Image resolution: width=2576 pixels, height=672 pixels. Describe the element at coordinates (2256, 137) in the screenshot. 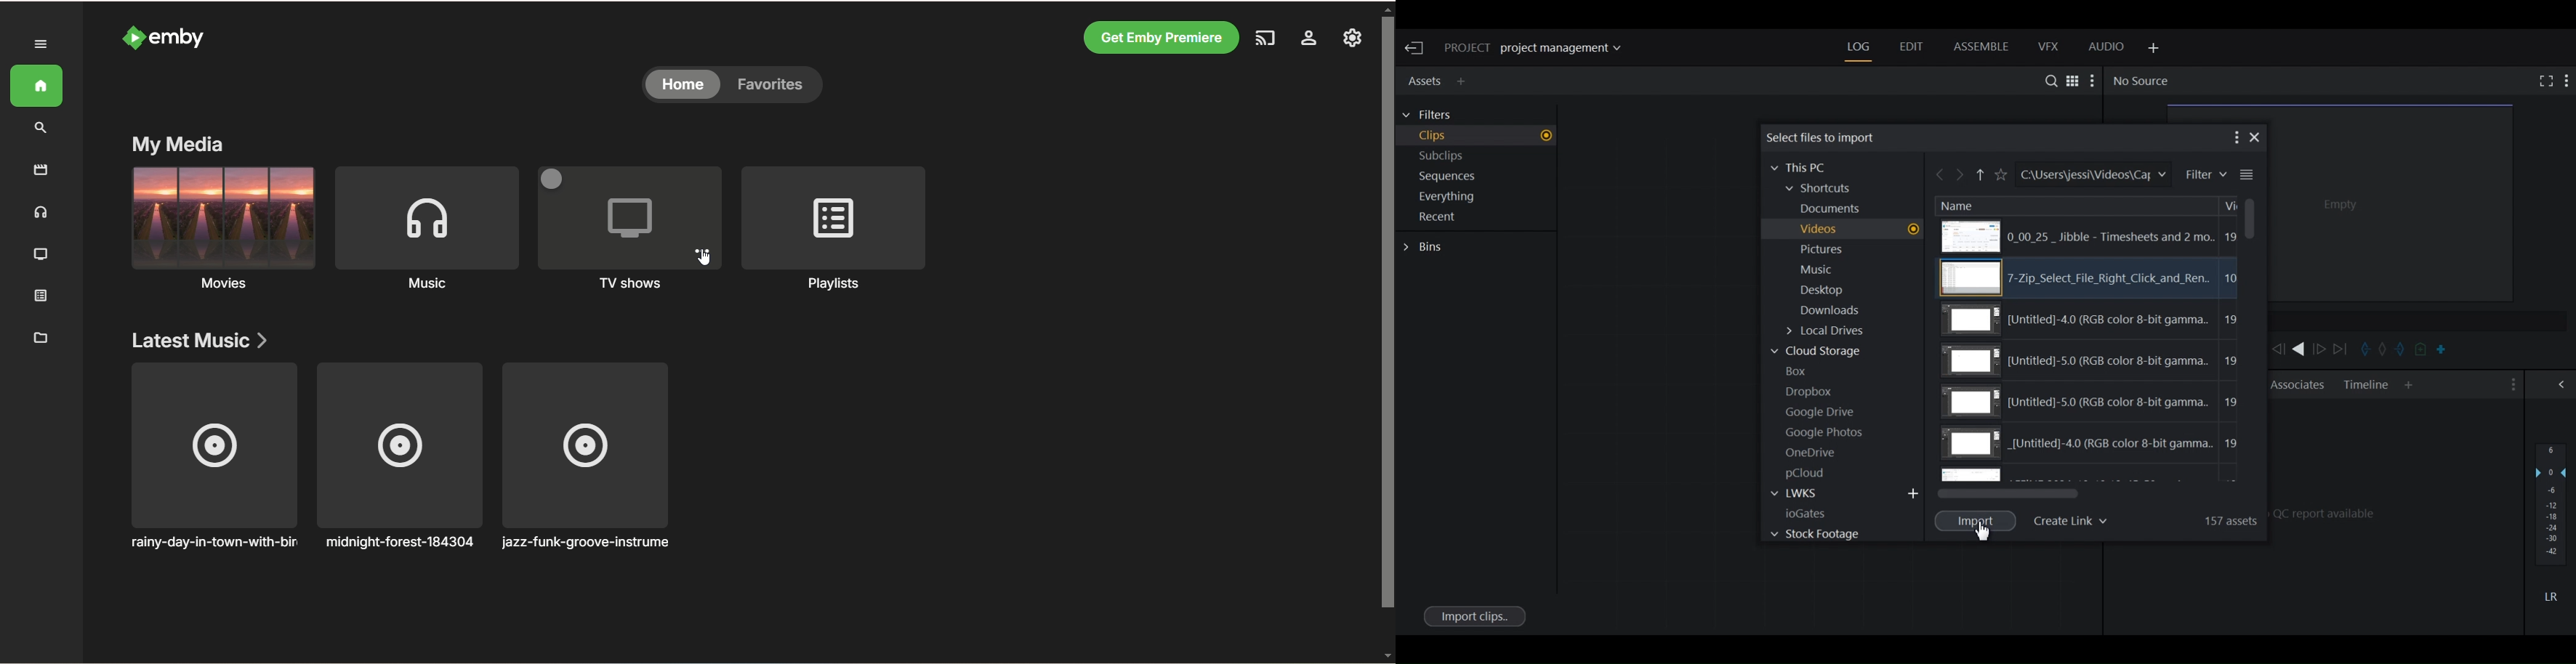

I see `X` at that location.